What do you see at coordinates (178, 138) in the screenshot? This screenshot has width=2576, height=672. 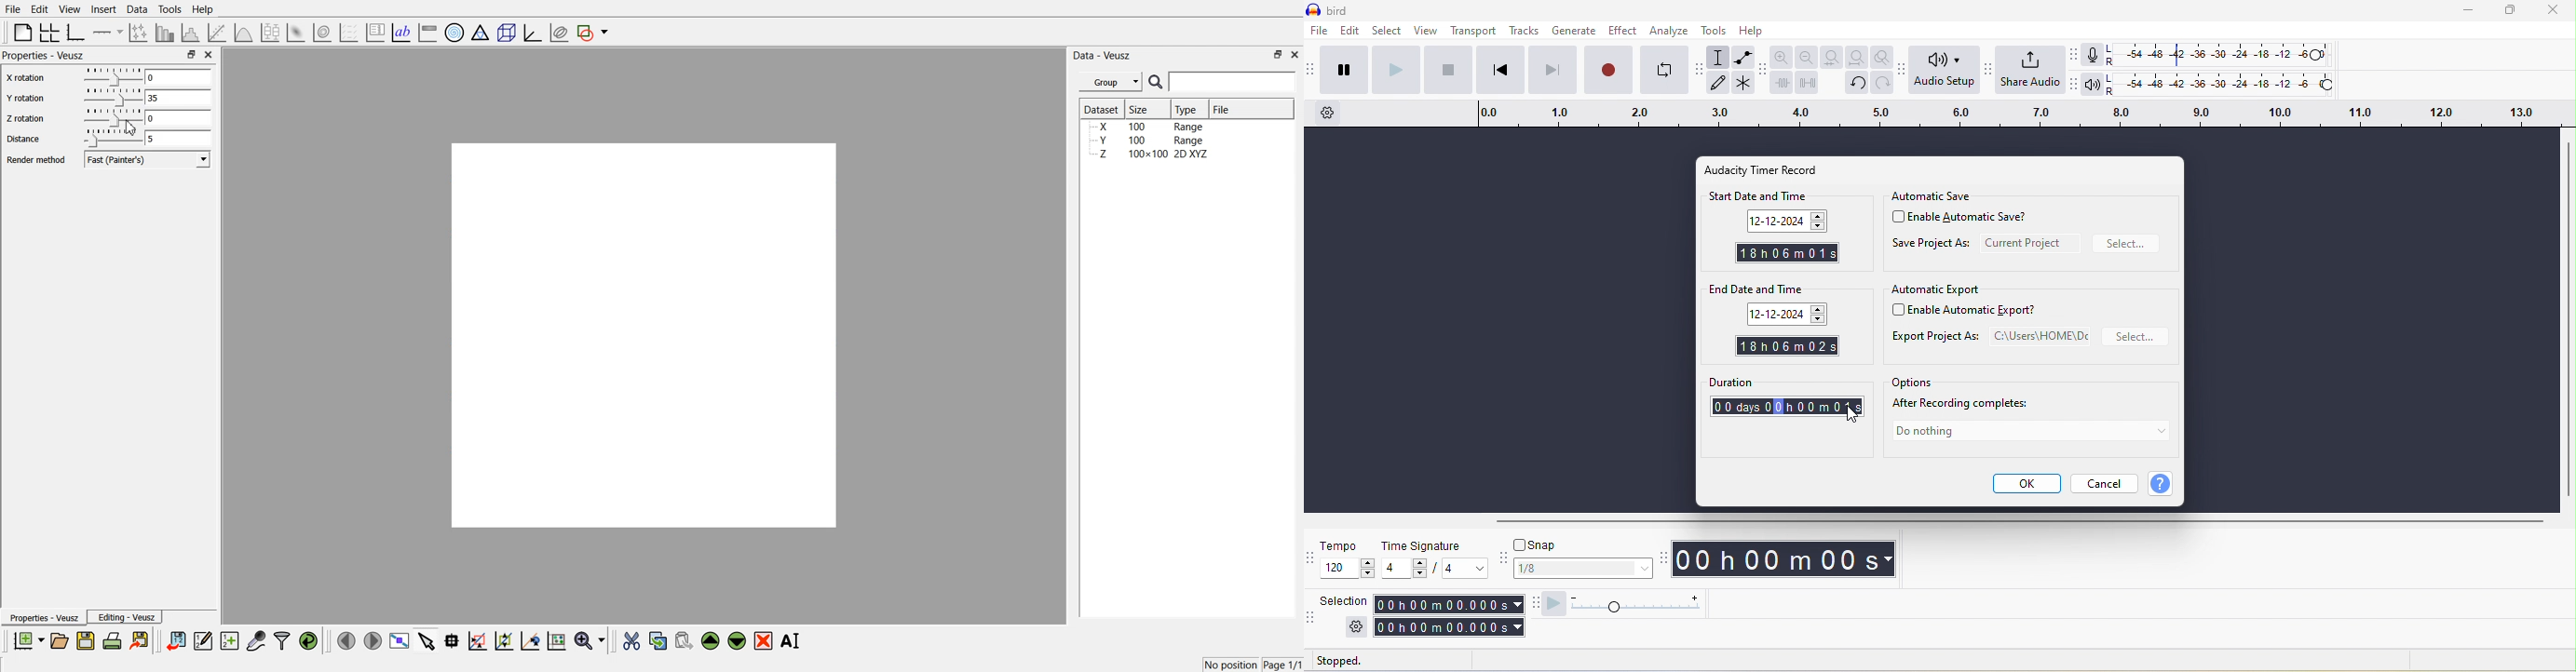 I see `5` at bounding box center [178, 138].